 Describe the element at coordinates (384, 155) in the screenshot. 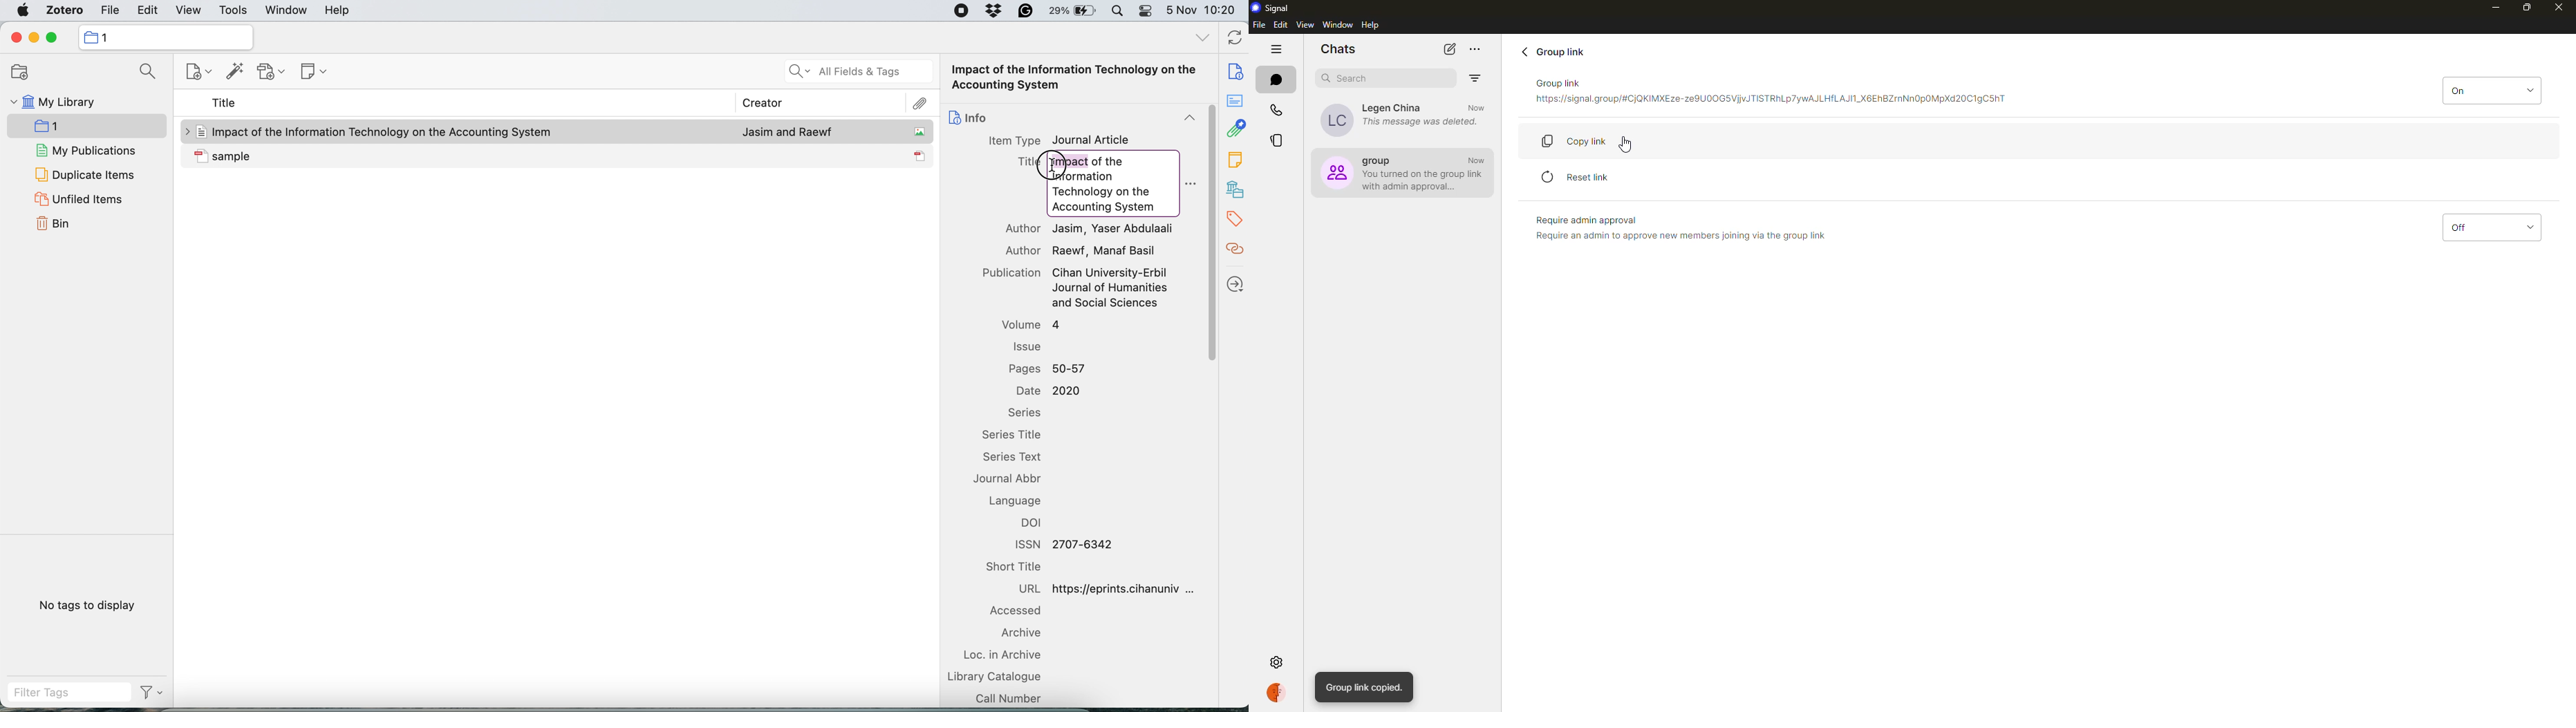

I see `sample` at that location.